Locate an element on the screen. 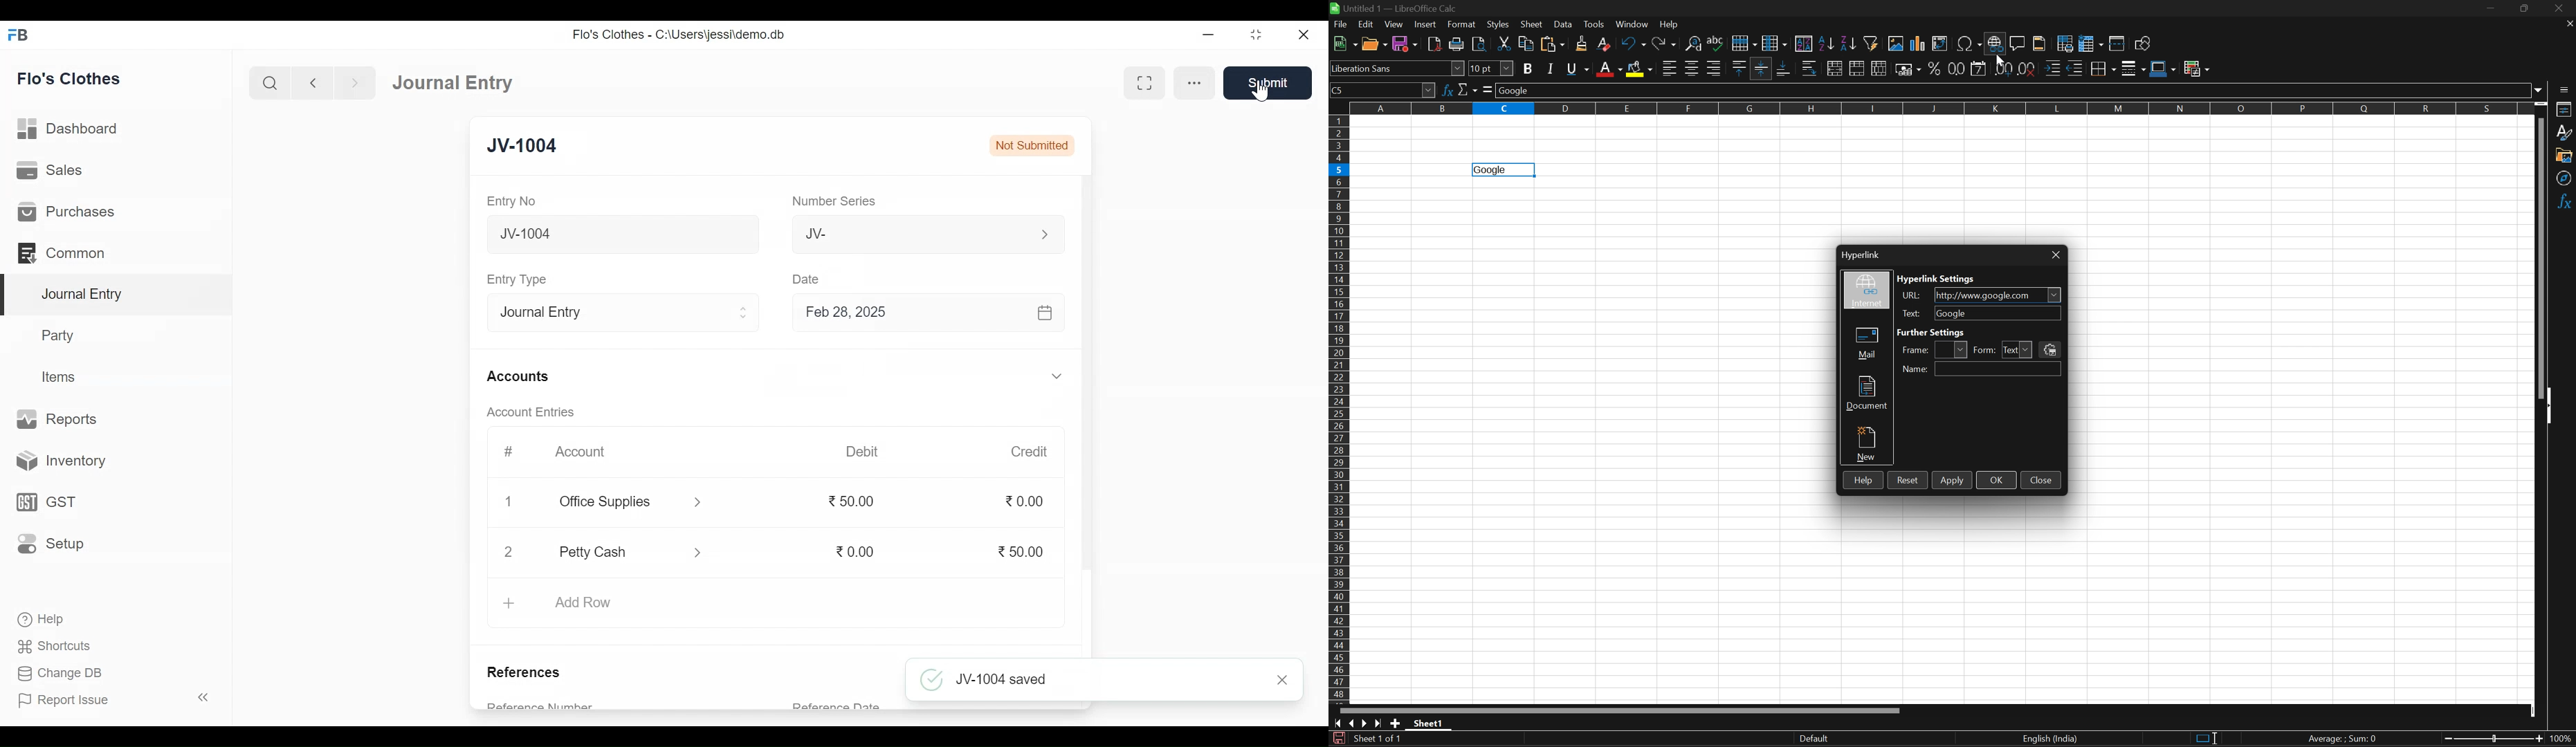 The image size is (2576, 756). Entry No is located at coordinates (511, 201).